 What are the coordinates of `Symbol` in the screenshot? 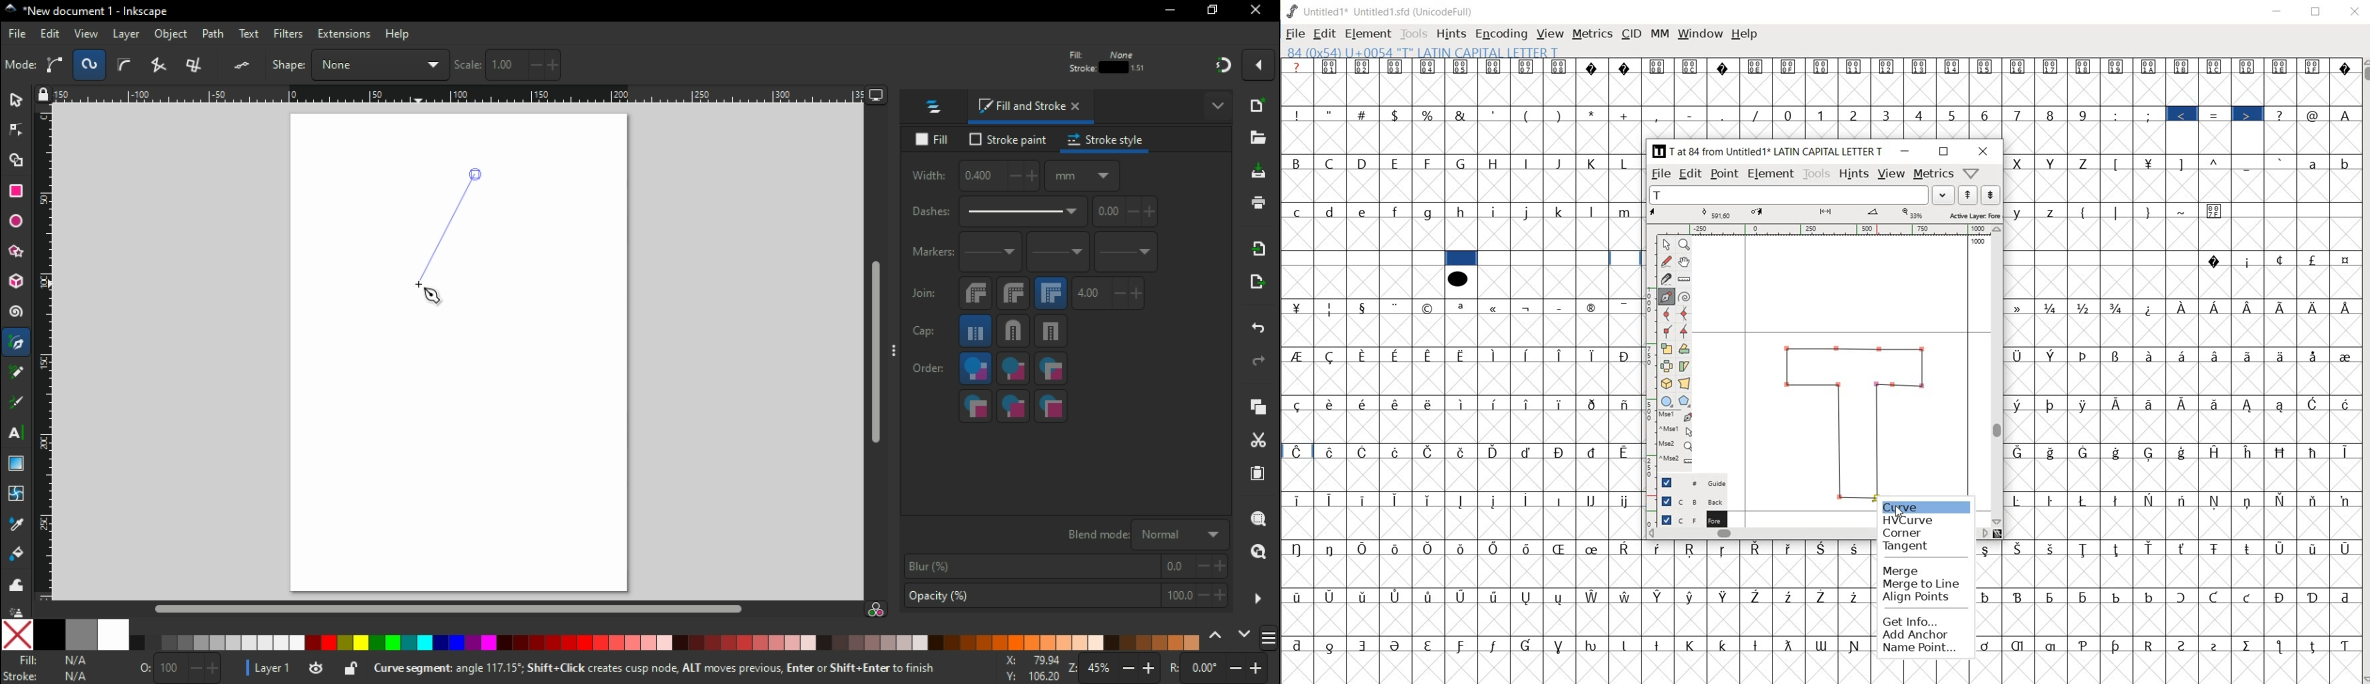 It's located at (1364, 597).